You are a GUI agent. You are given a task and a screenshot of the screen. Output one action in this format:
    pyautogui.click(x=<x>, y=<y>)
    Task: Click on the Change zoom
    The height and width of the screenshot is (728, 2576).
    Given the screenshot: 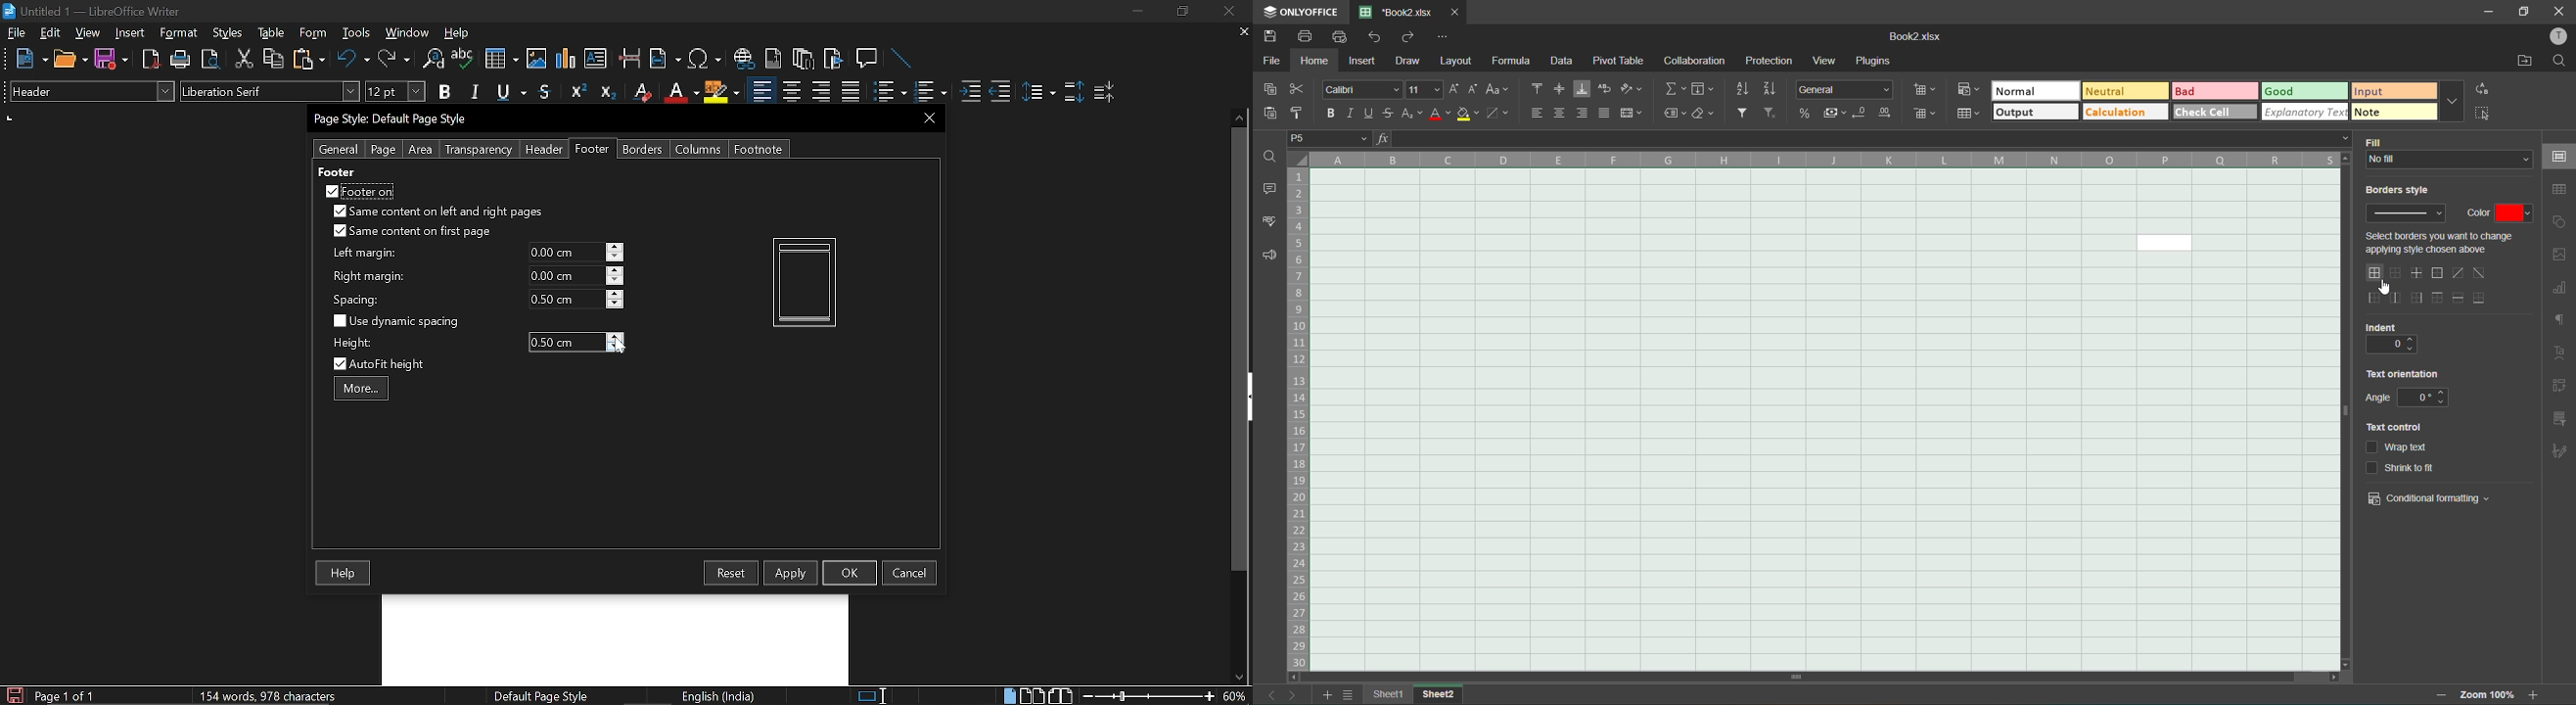 What is the action you would take?
    pyautogui.click(x=1149, y=696)
    